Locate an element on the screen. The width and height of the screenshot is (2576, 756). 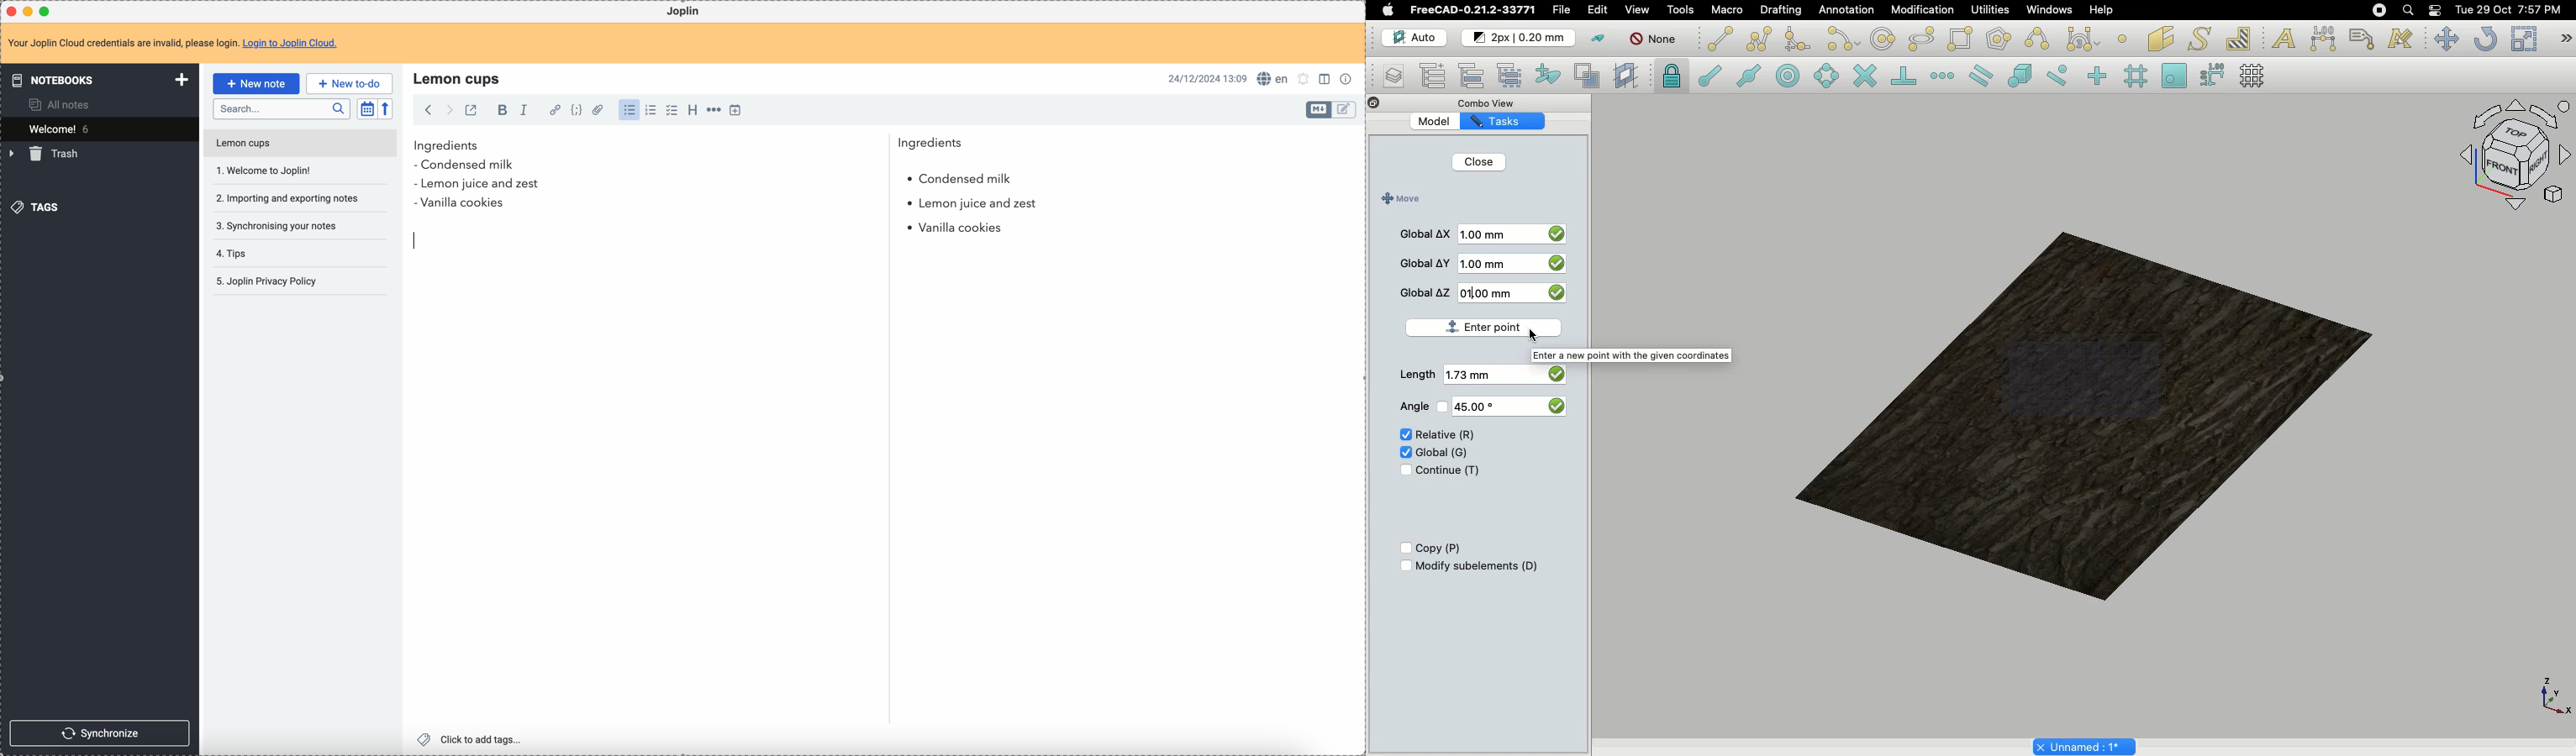
Continue  is located at coordinates (1448, 470).